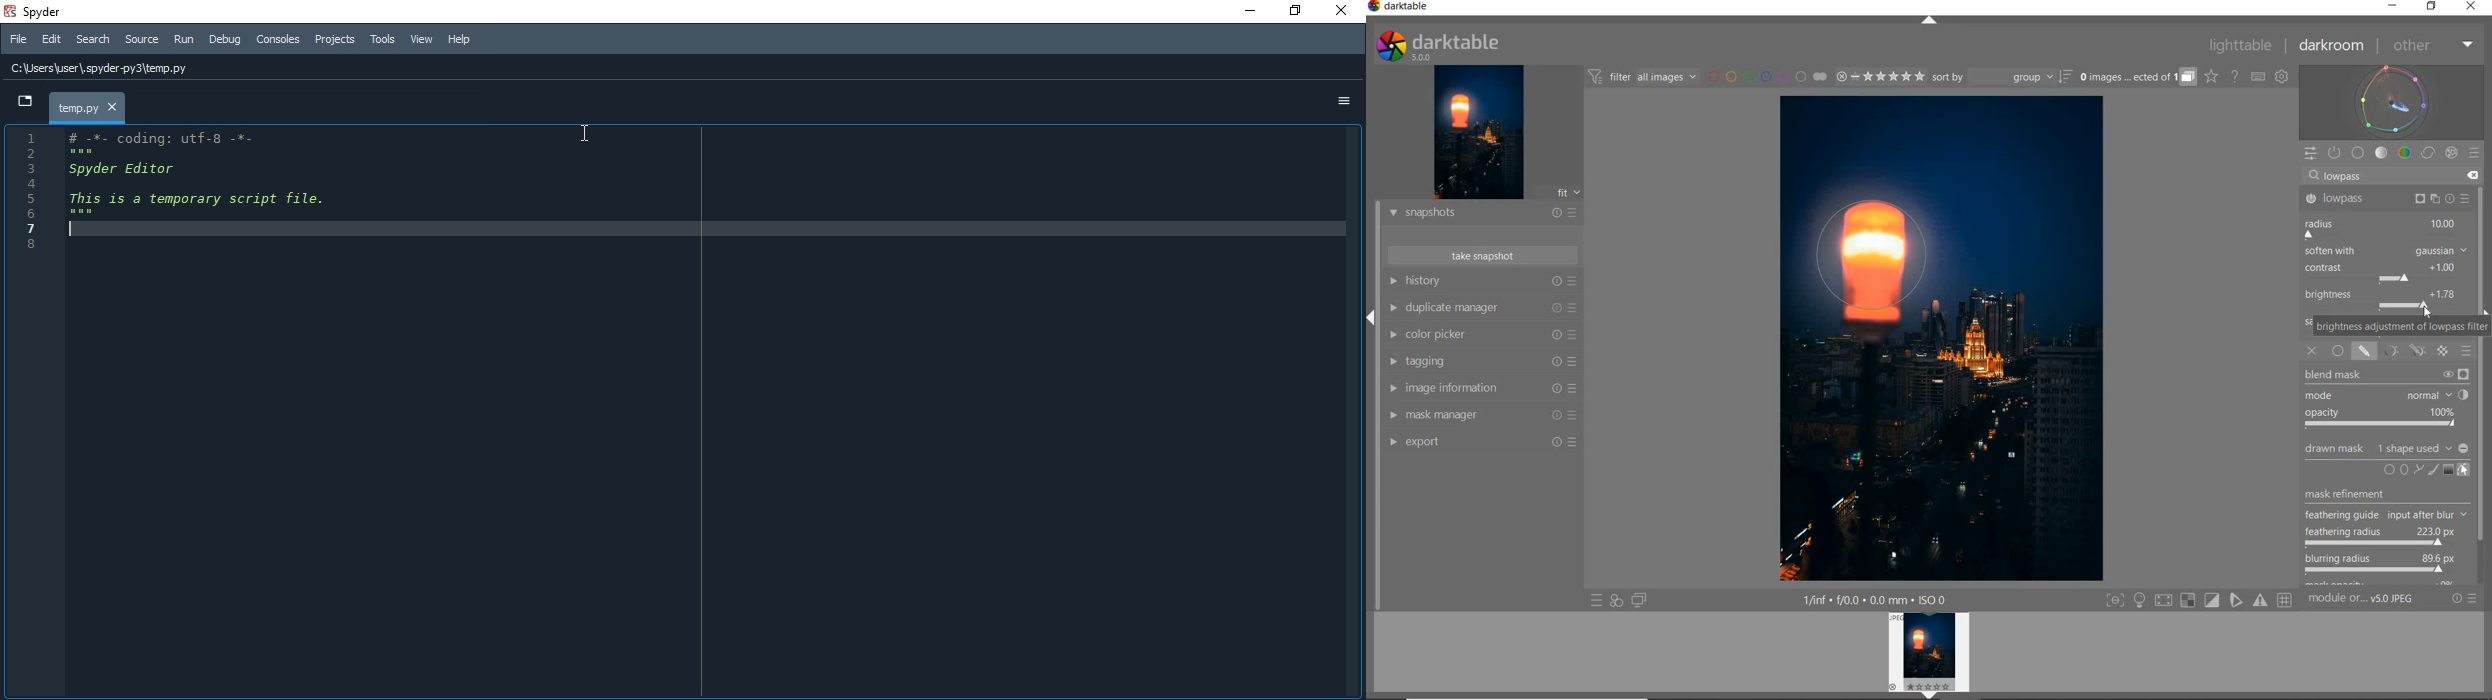  I want to click on RADIUS, so click(2384, 227).